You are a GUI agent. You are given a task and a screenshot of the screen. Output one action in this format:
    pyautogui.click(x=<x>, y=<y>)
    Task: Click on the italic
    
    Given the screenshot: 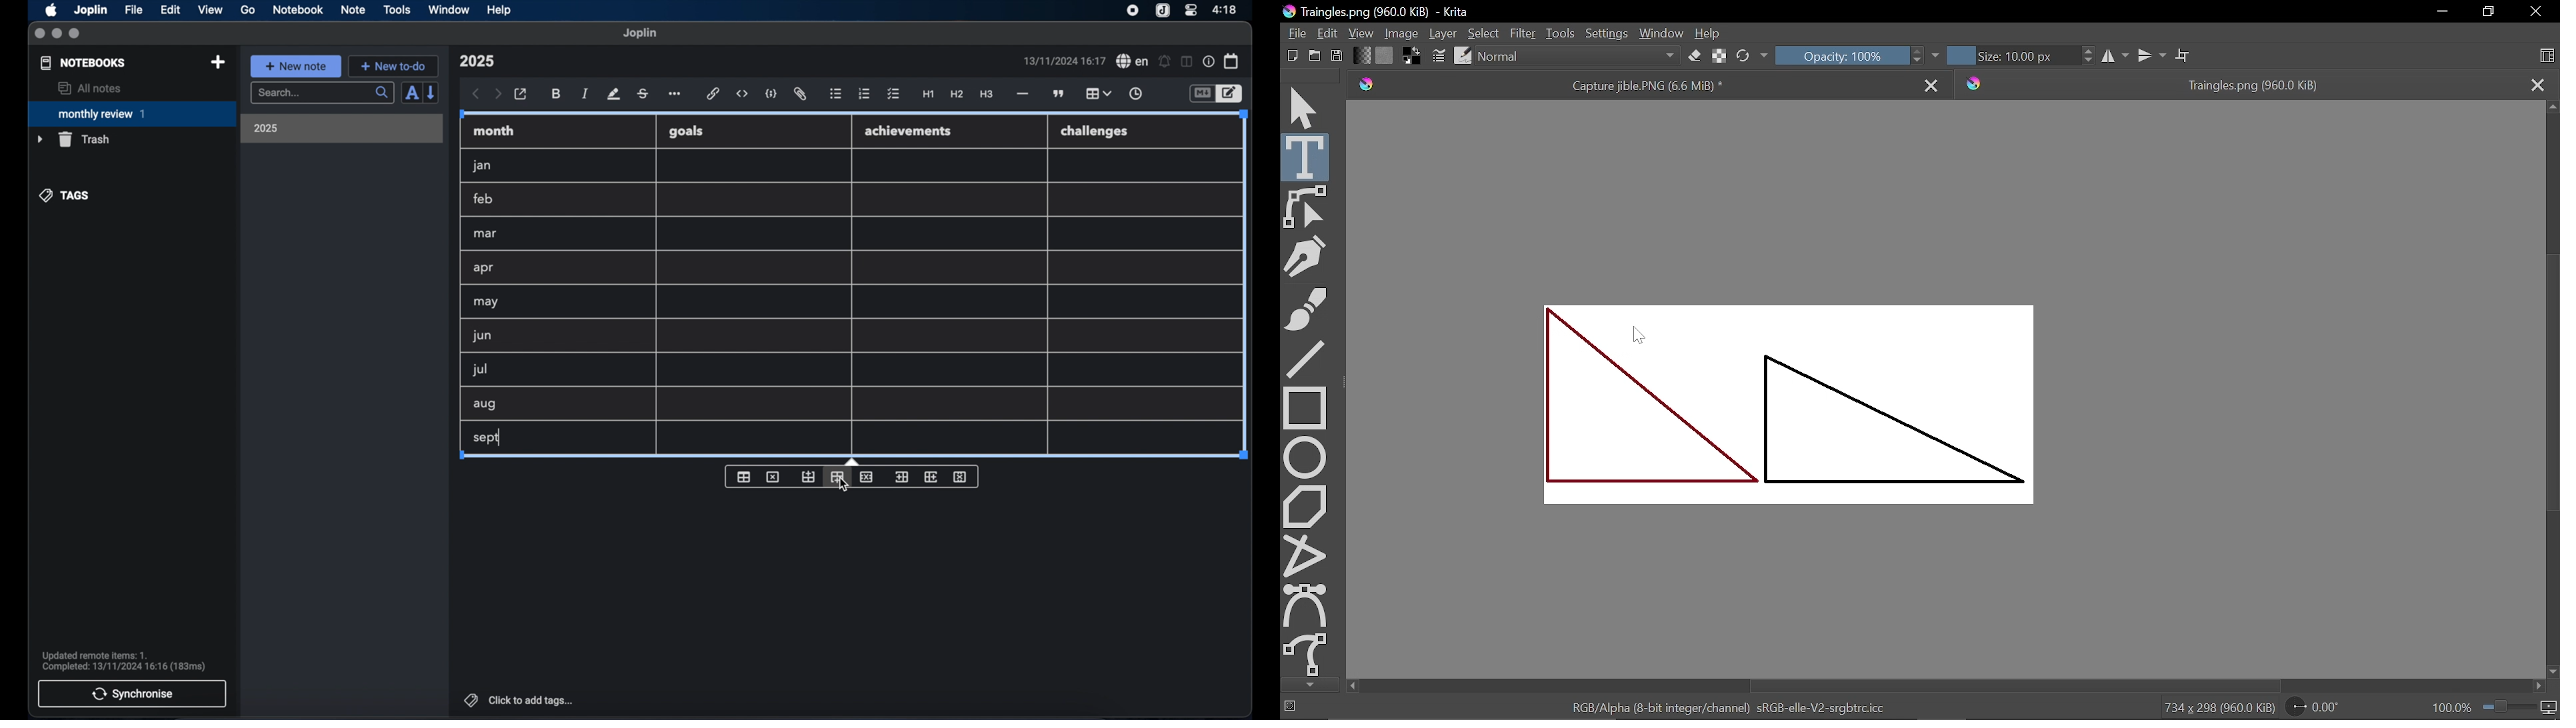 What is the action you would take?
    pyautogui.click(x=585, y=93)
    